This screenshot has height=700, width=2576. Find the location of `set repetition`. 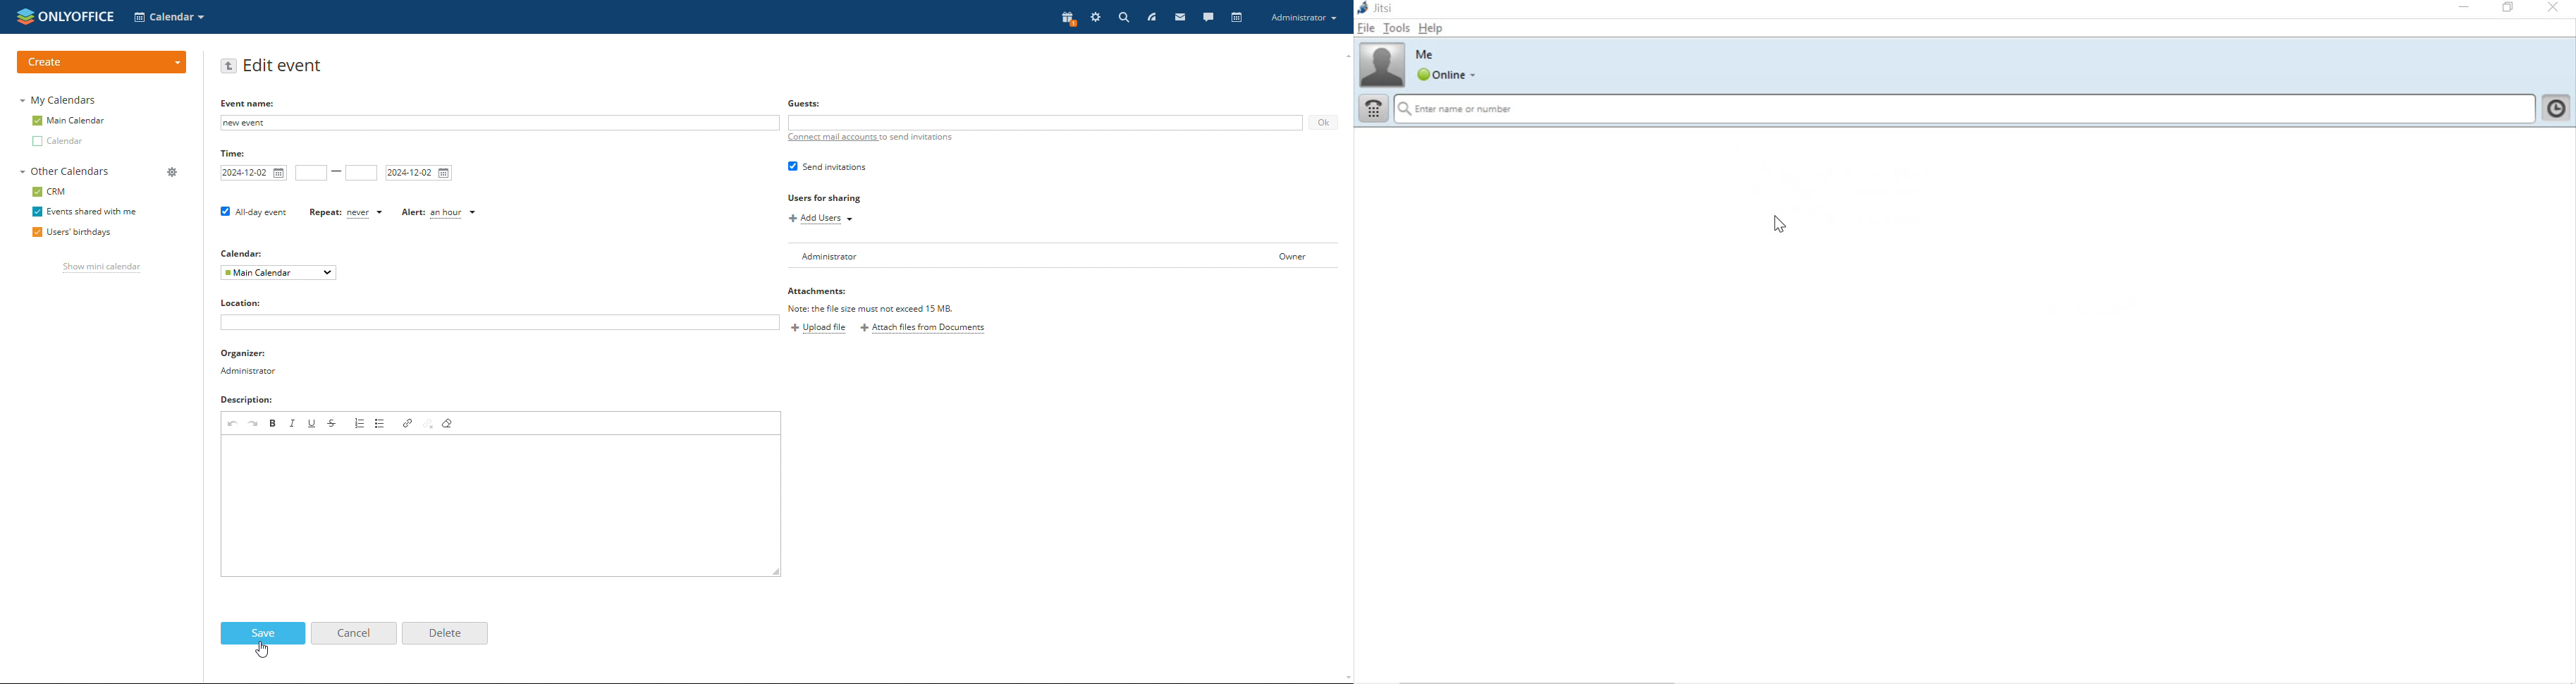

set repetition is located at coordinates (345, 213).